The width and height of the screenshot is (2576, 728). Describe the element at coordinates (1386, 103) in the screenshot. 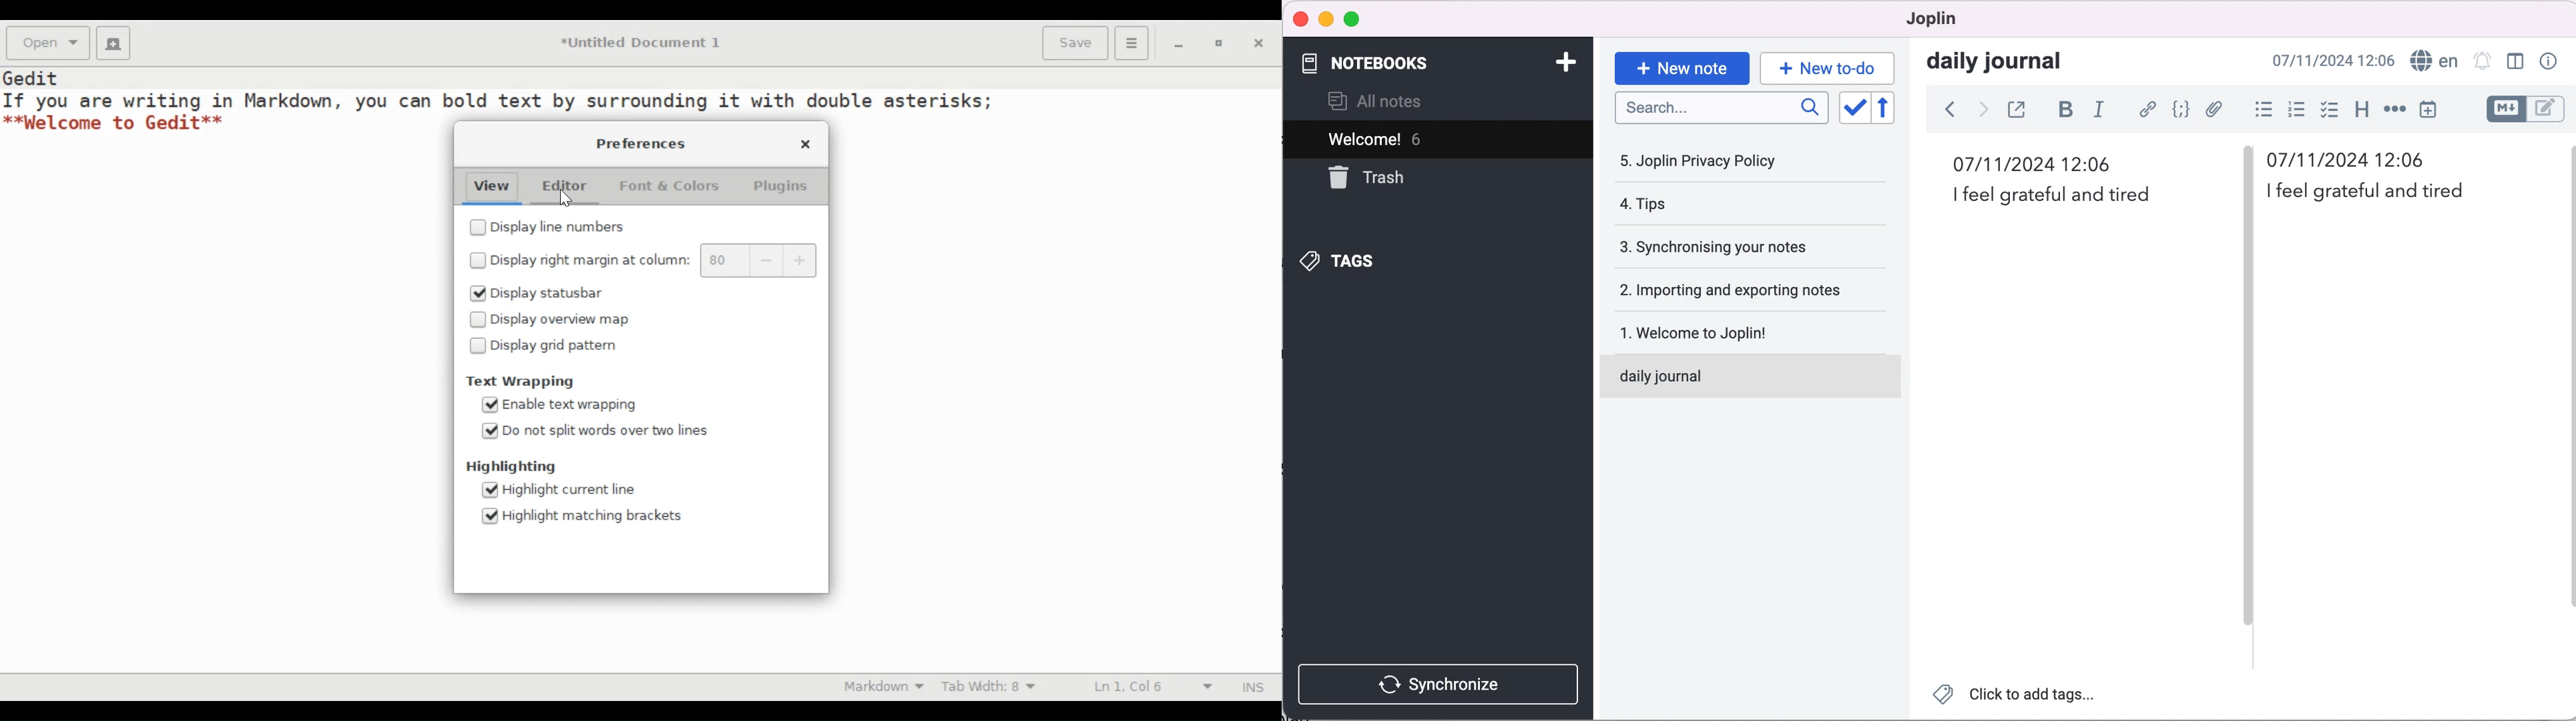

I see `all notes` at that location.